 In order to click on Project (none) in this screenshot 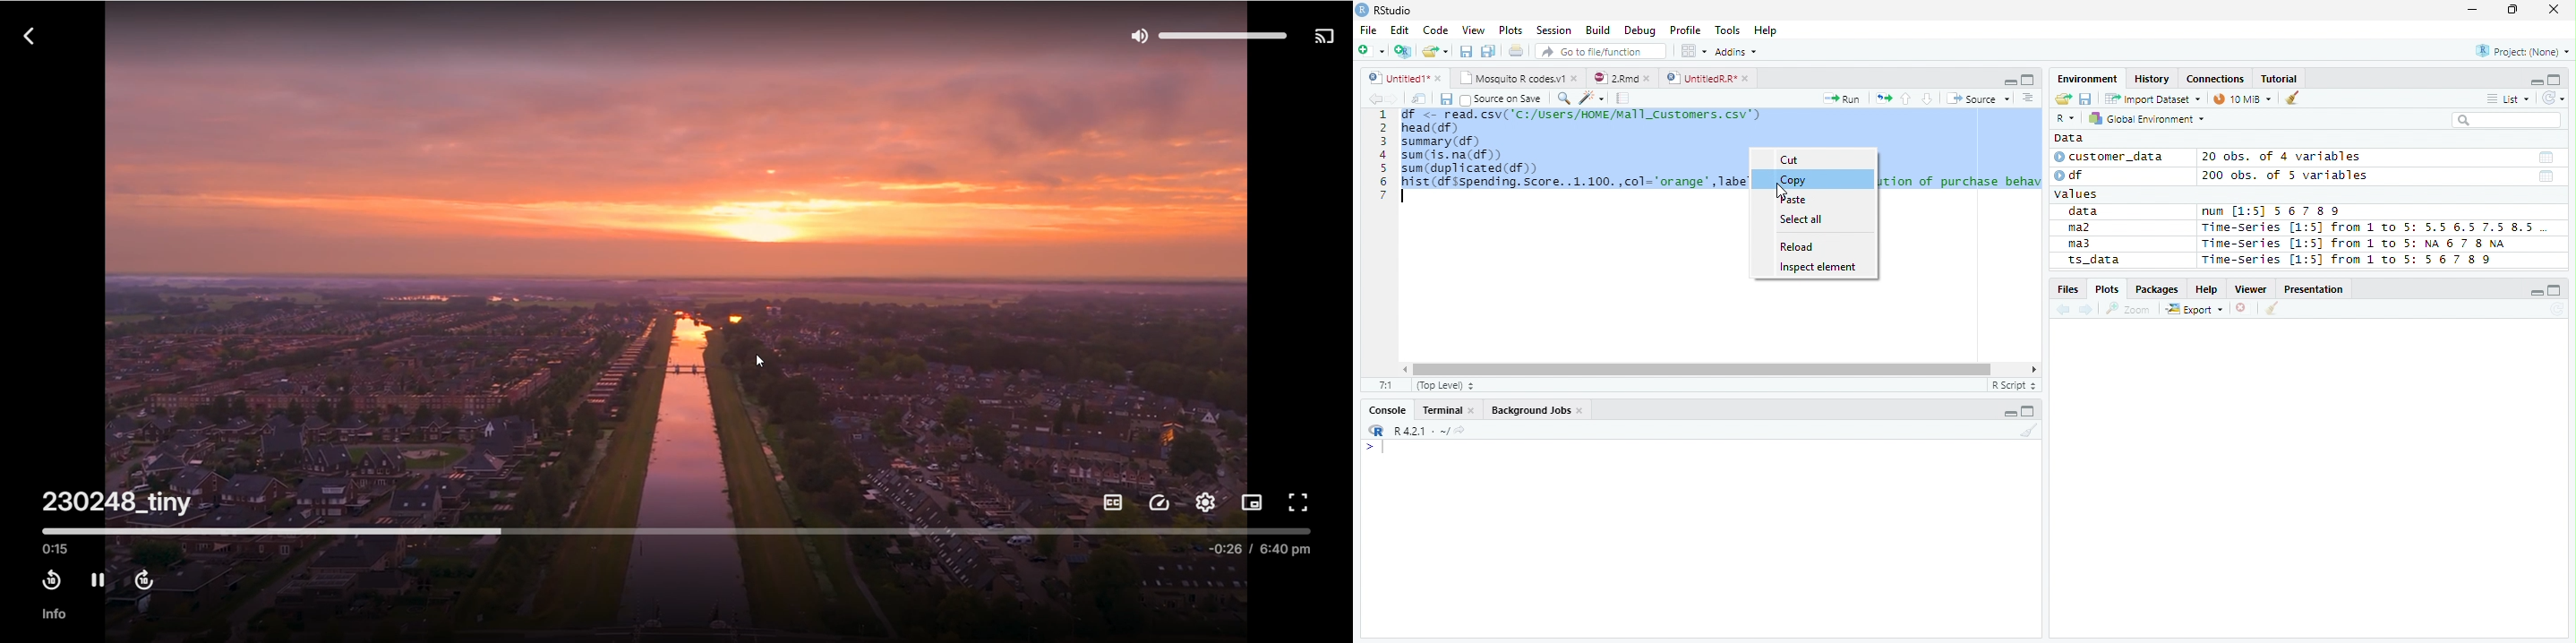, I will do `click(2525, 49)`.